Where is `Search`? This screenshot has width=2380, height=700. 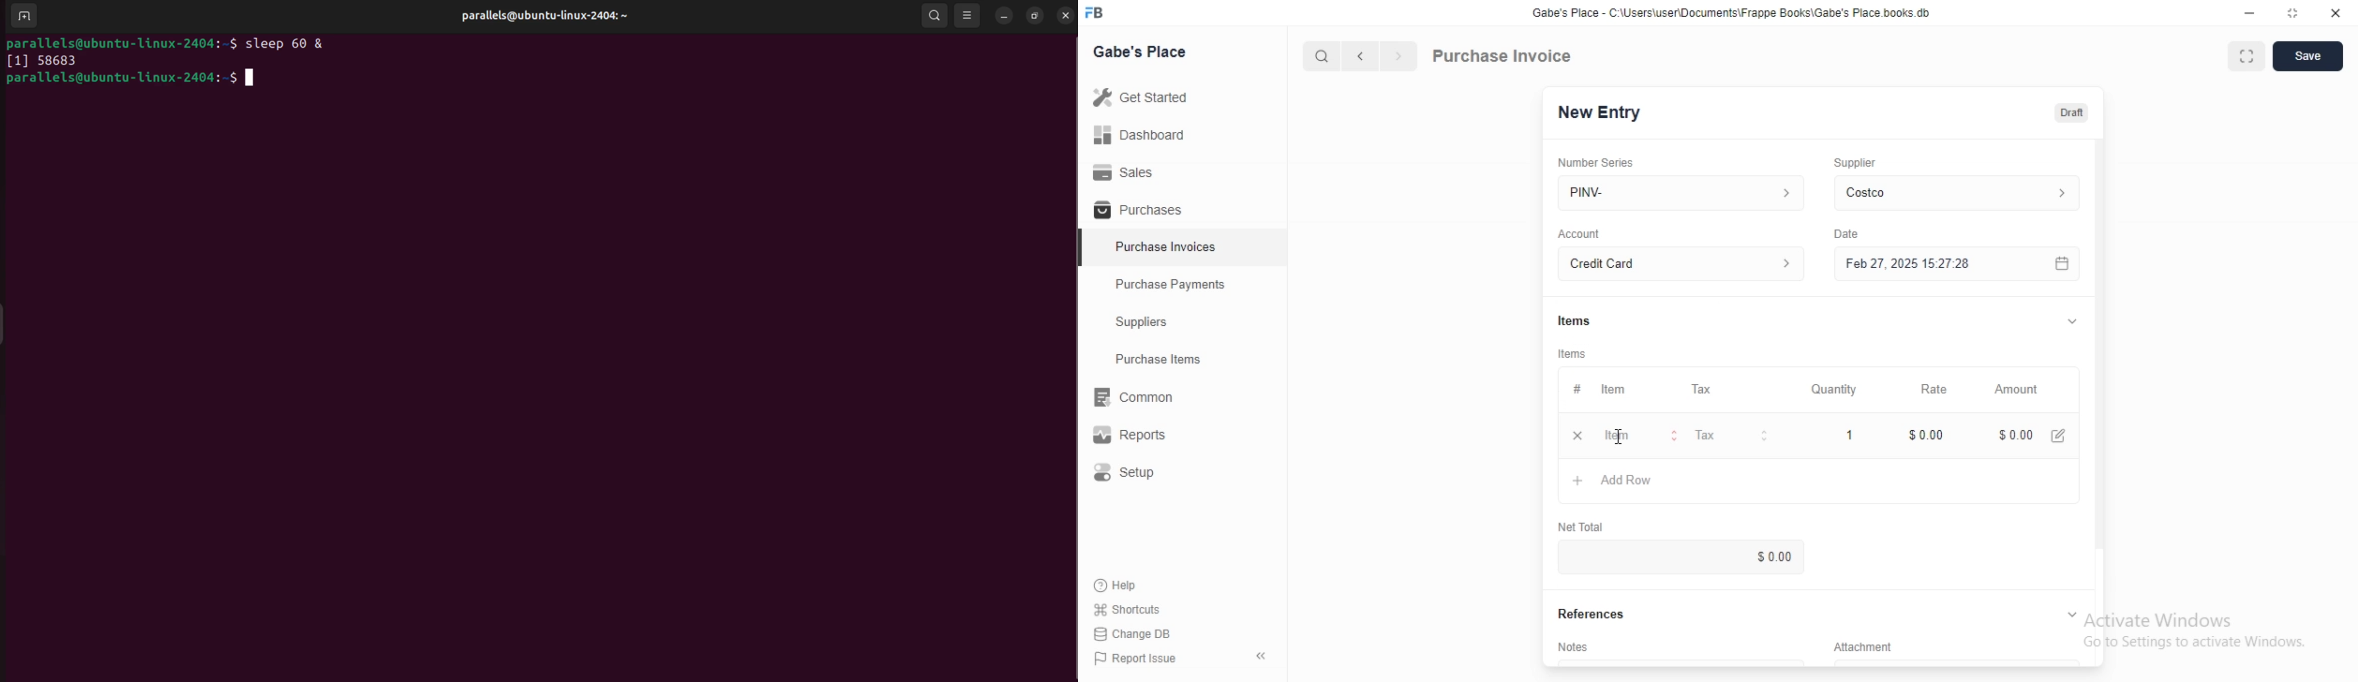
Search is located at coordinates (1321, 56).